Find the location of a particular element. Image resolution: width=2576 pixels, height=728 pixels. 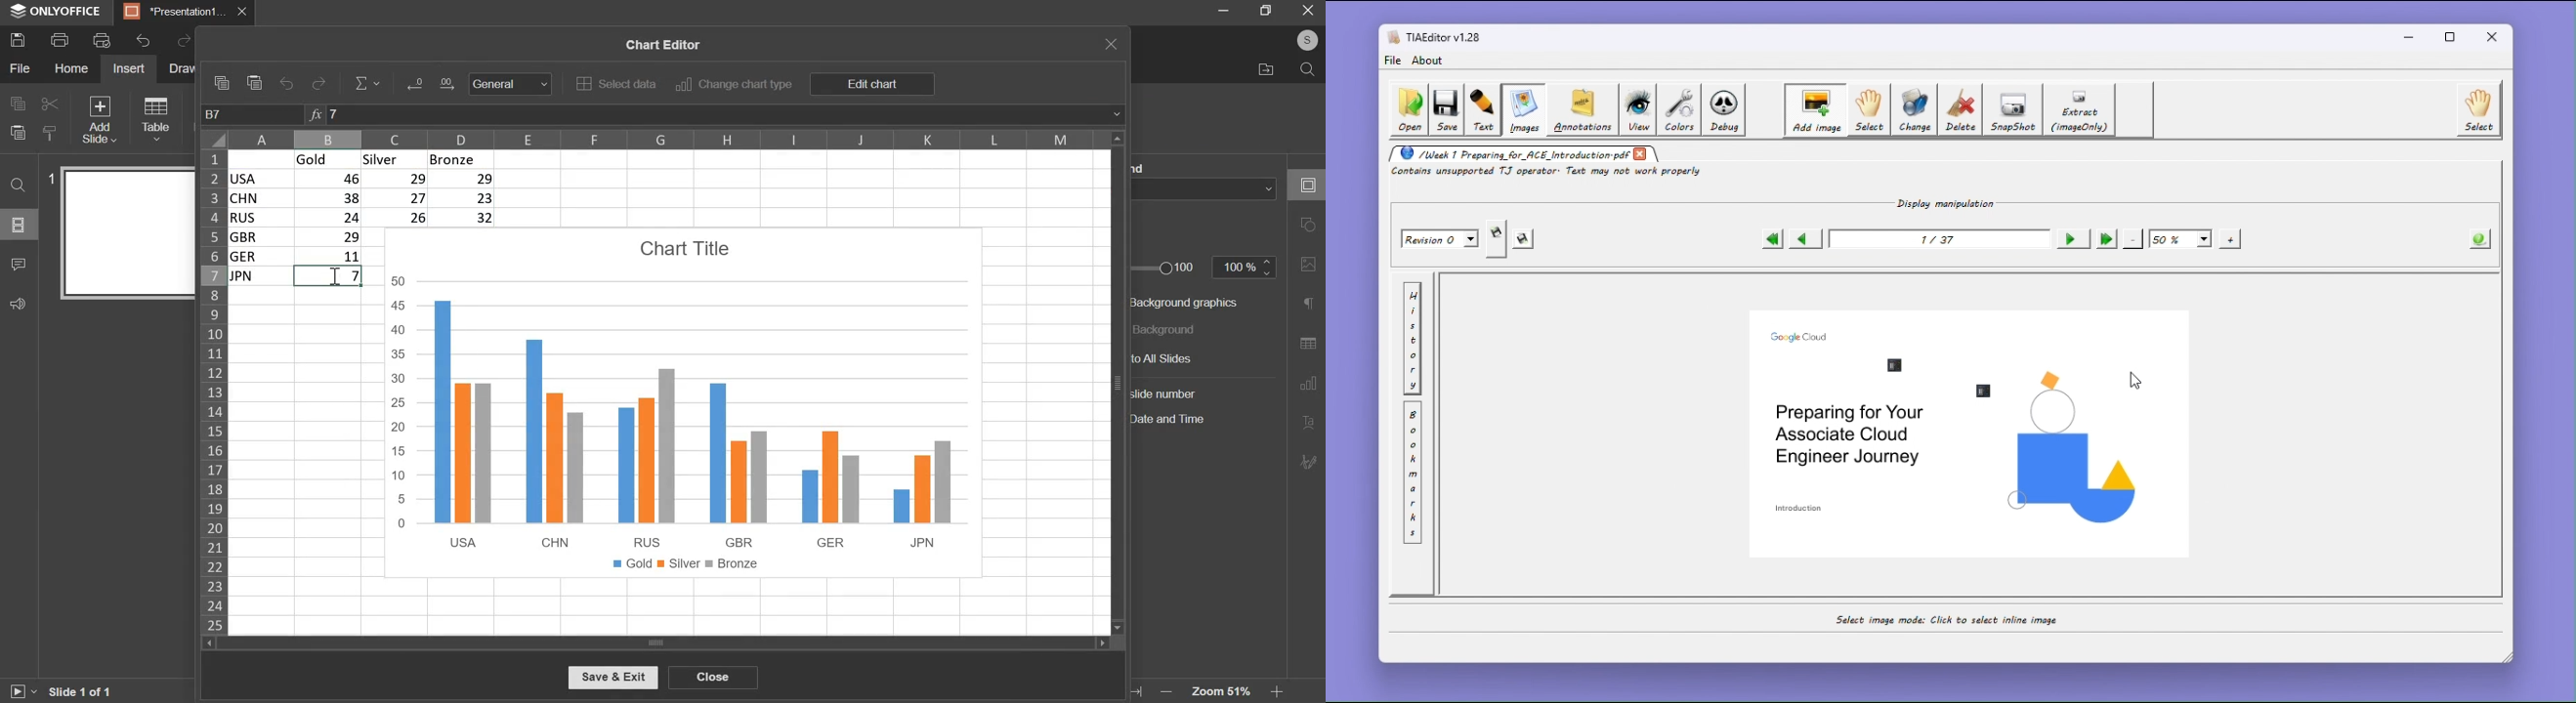

paste is located at coordinates (256, 83).